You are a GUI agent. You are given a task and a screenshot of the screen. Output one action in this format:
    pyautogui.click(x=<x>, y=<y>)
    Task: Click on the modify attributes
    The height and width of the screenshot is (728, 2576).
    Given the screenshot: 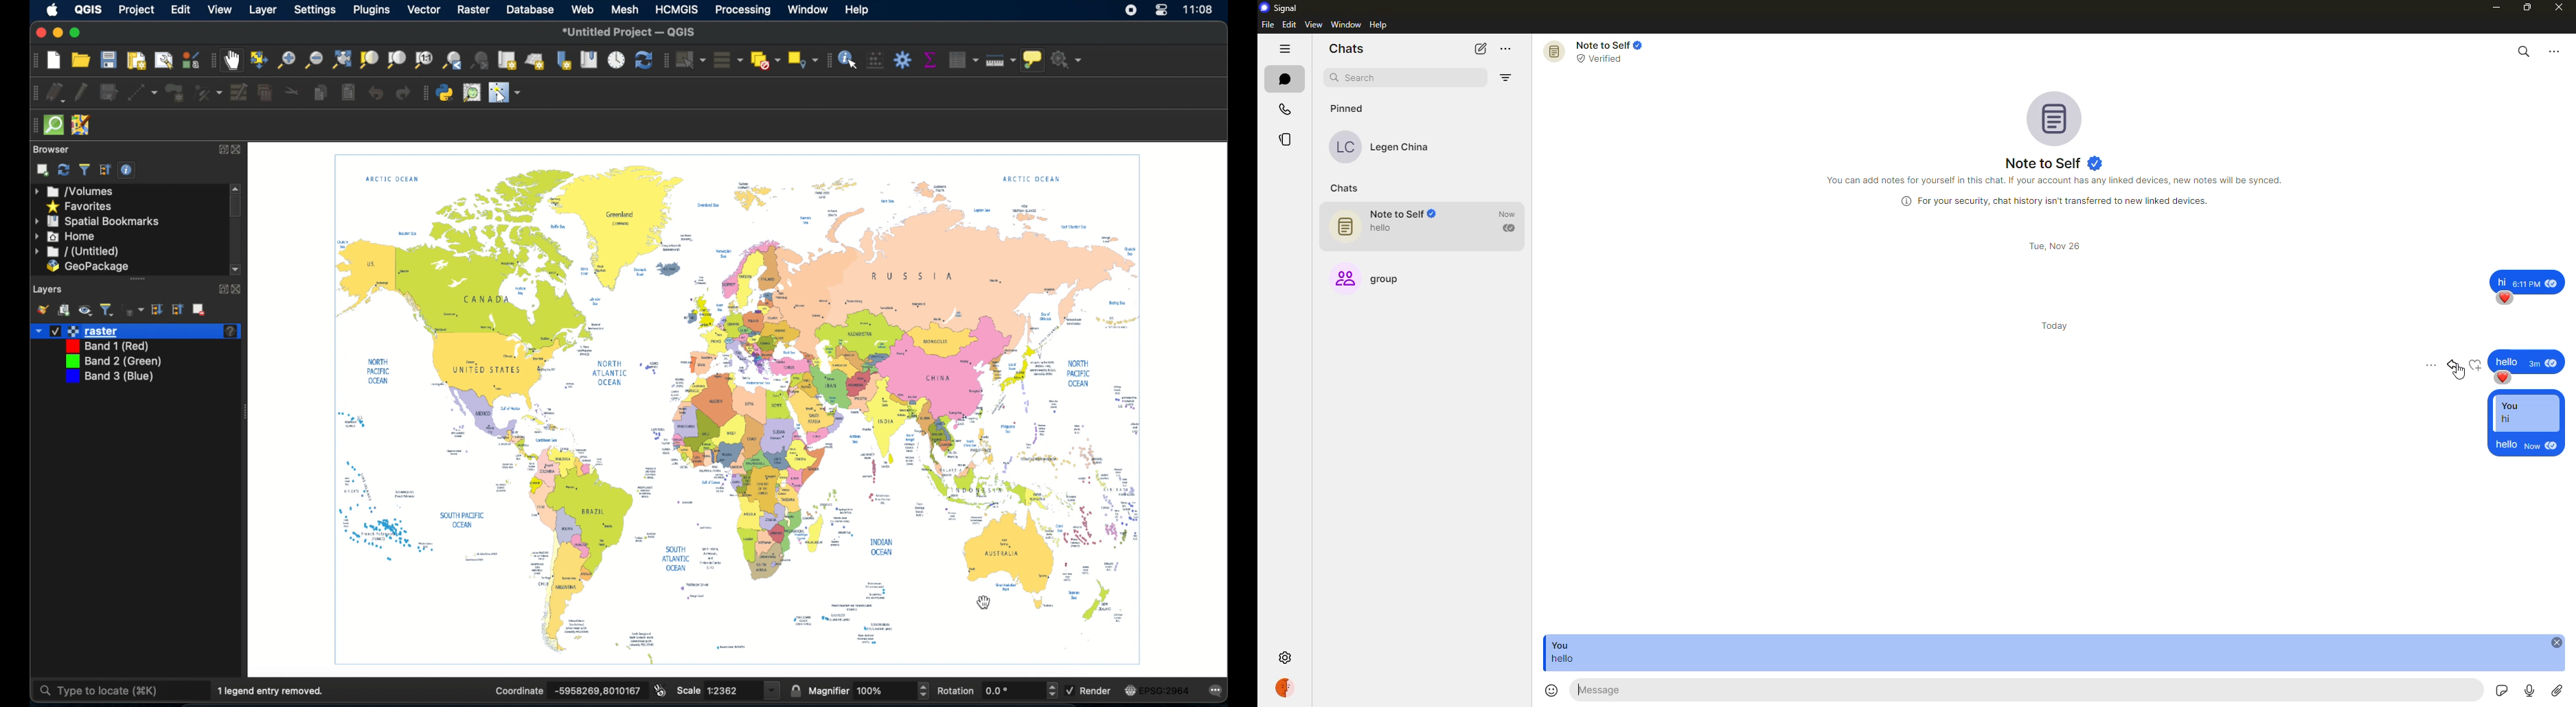 What is the action you would take?
    pyautogui.click(x=238, y=92)
    